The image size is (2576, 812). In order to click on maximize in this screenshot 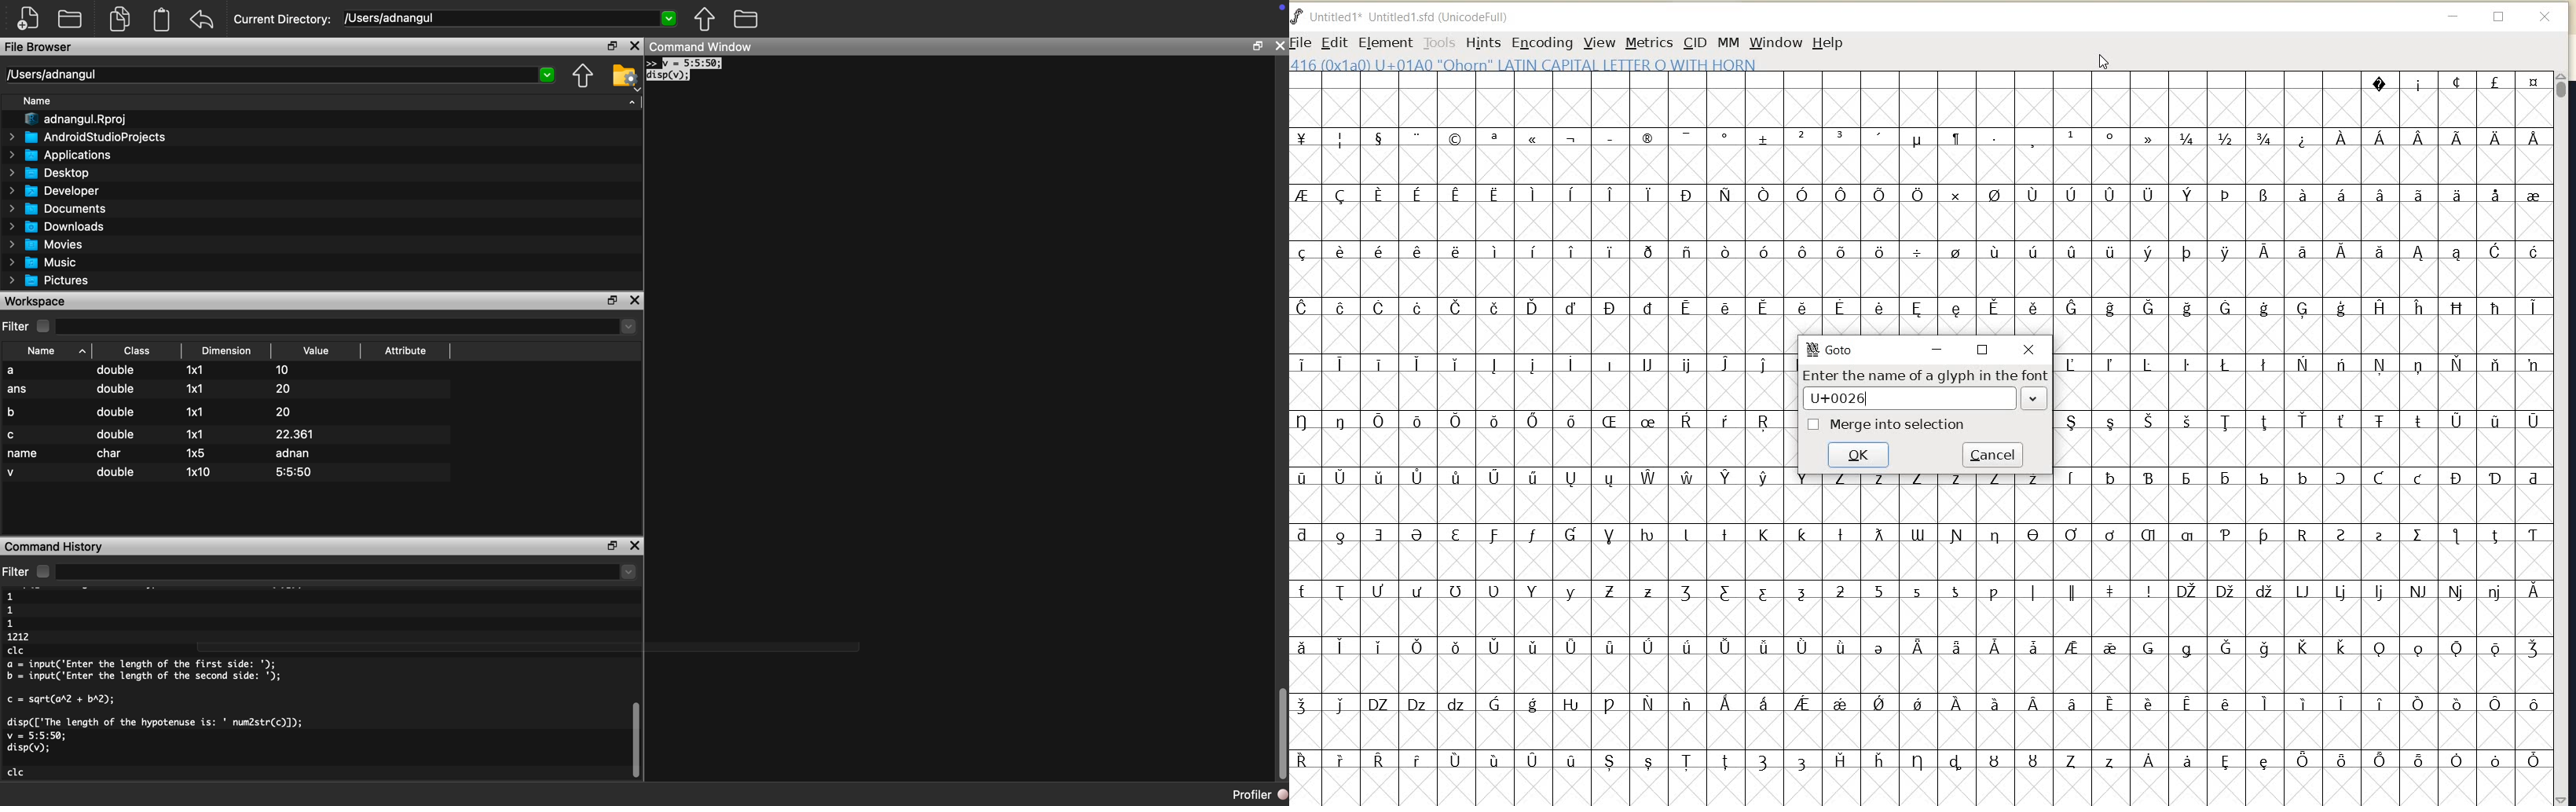, I will do `click(612, 46)`.